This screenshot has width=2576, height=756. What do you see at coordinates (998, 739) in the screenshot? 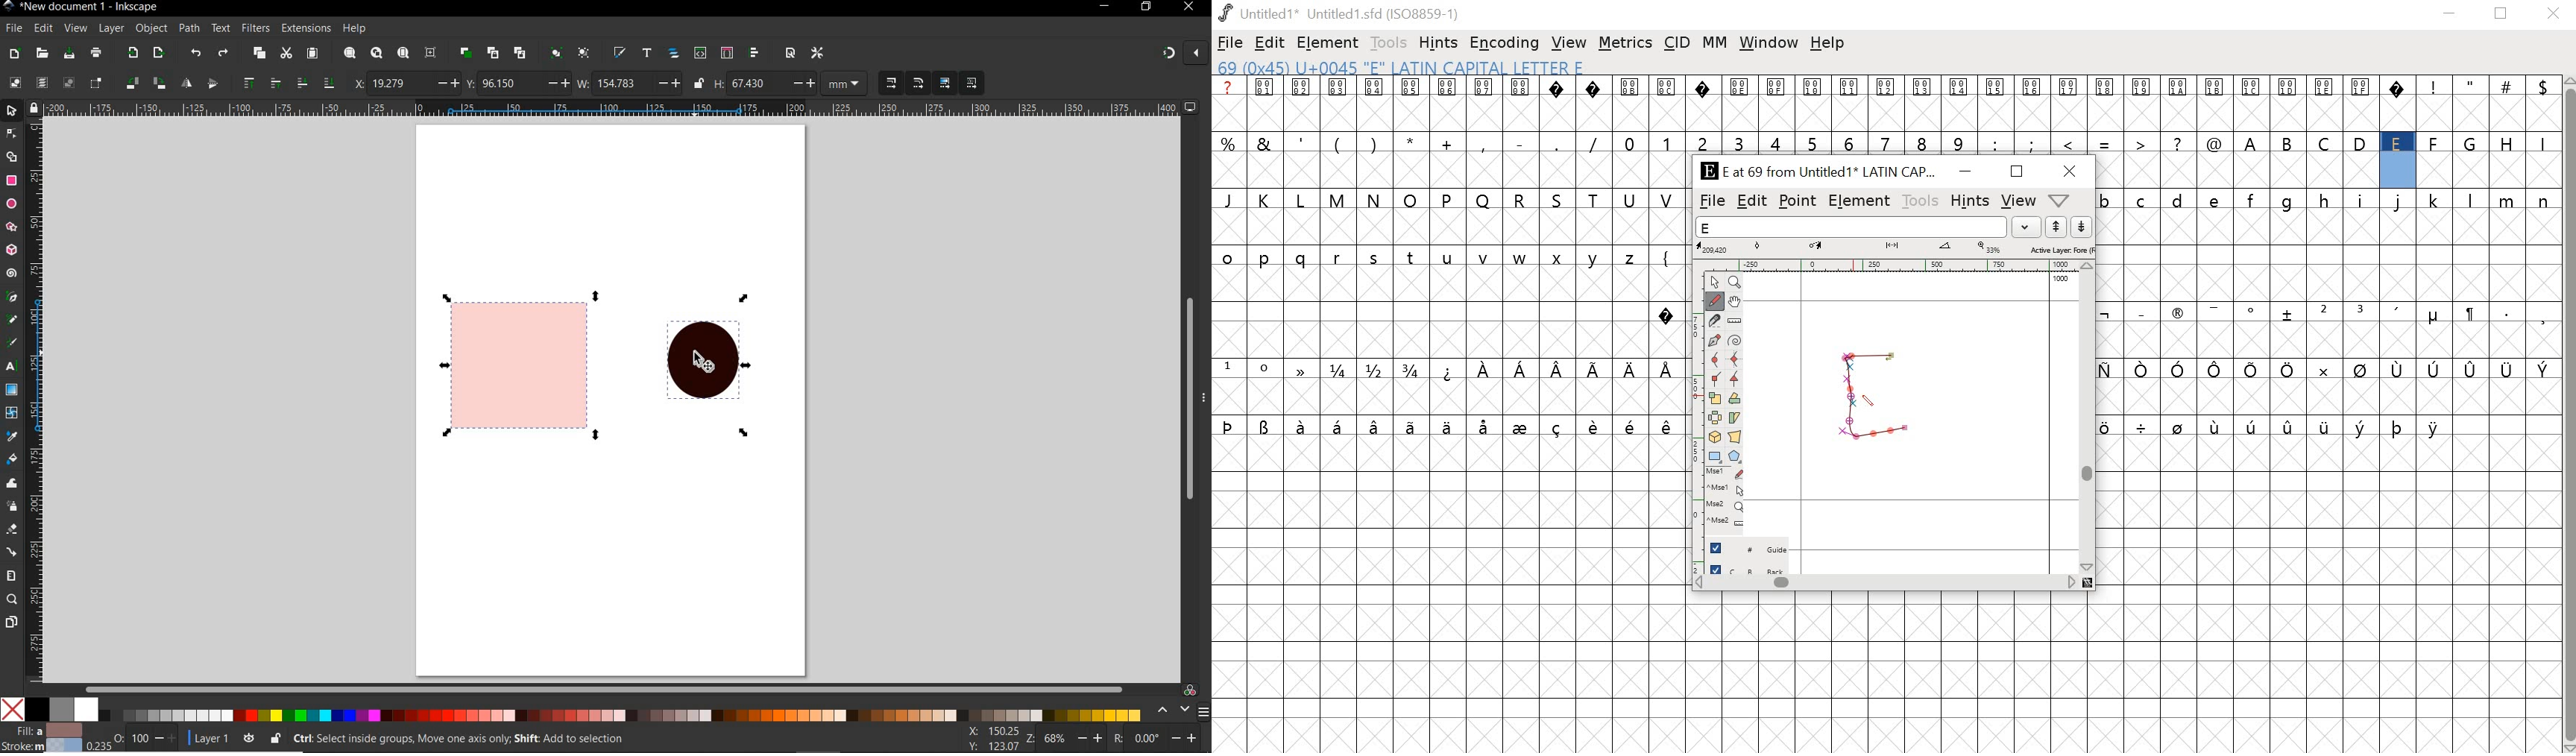
I see `xy coordinates` at bounding box center [998, 739].